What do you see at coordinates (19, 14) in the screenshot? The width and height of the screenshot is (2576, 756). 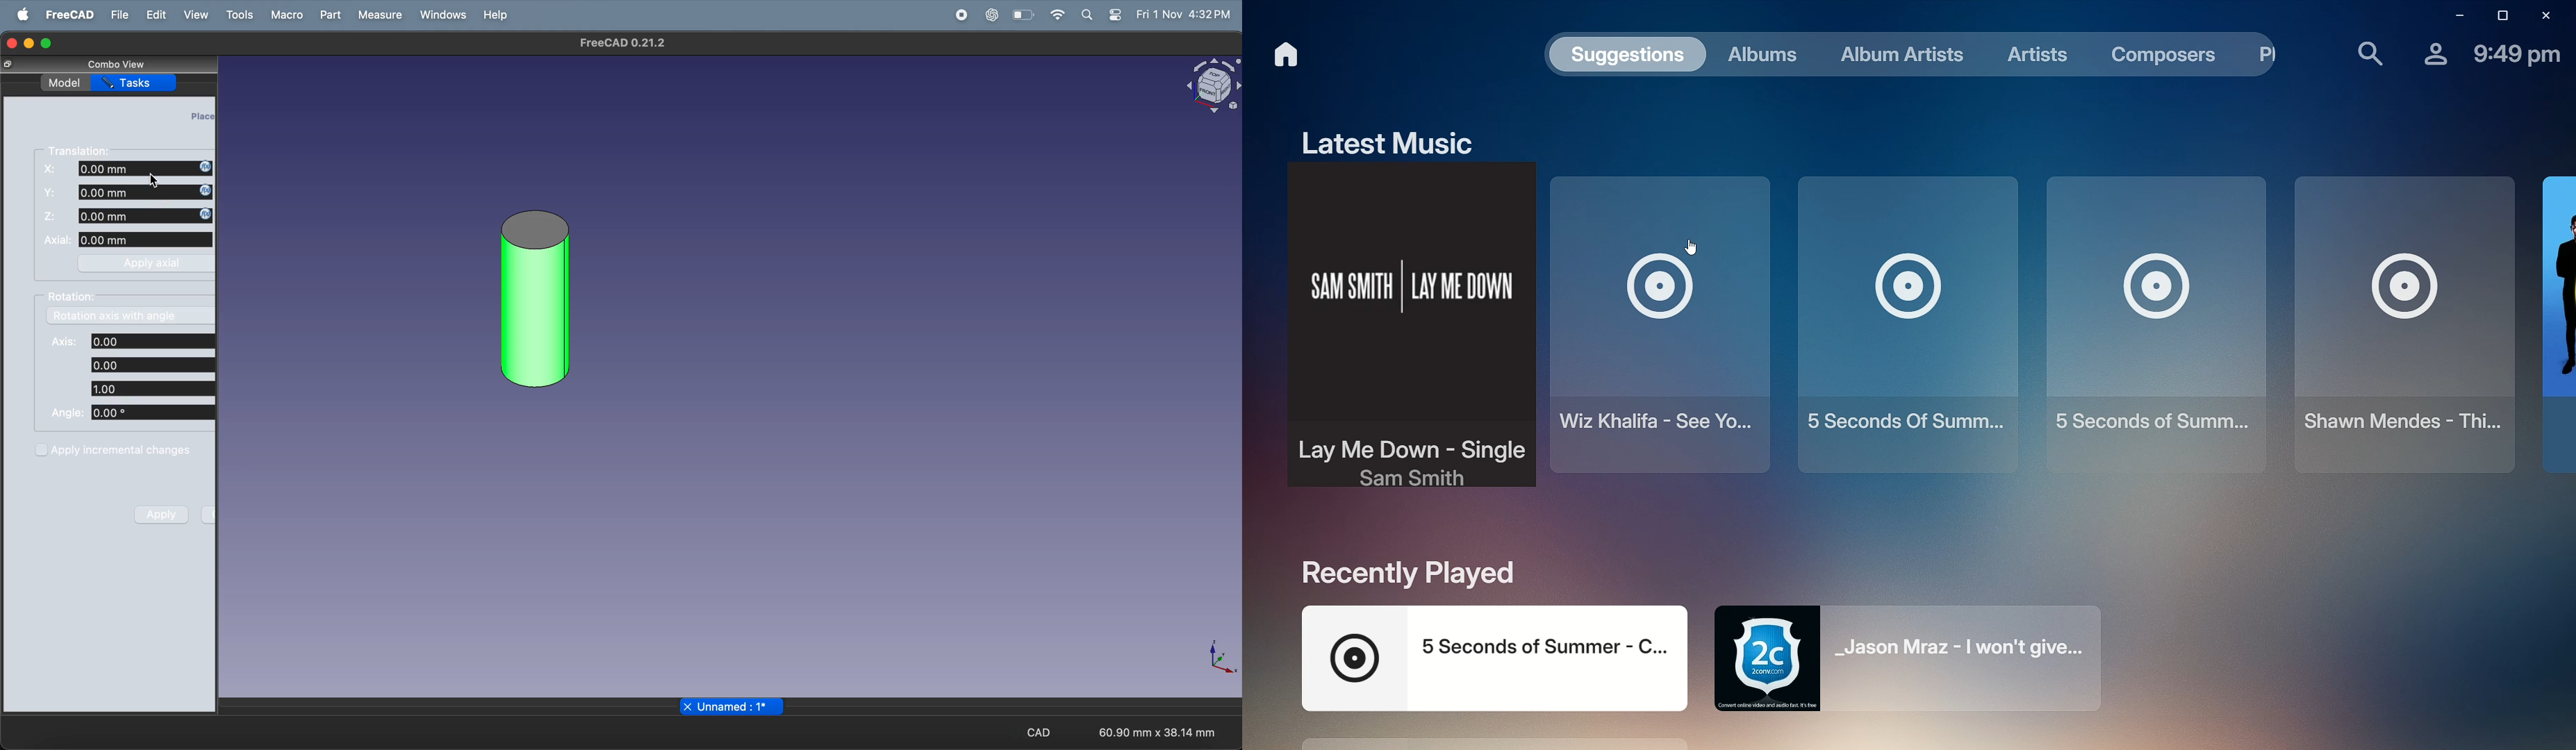 I see `apple menu` at bounding box center [19, 14].